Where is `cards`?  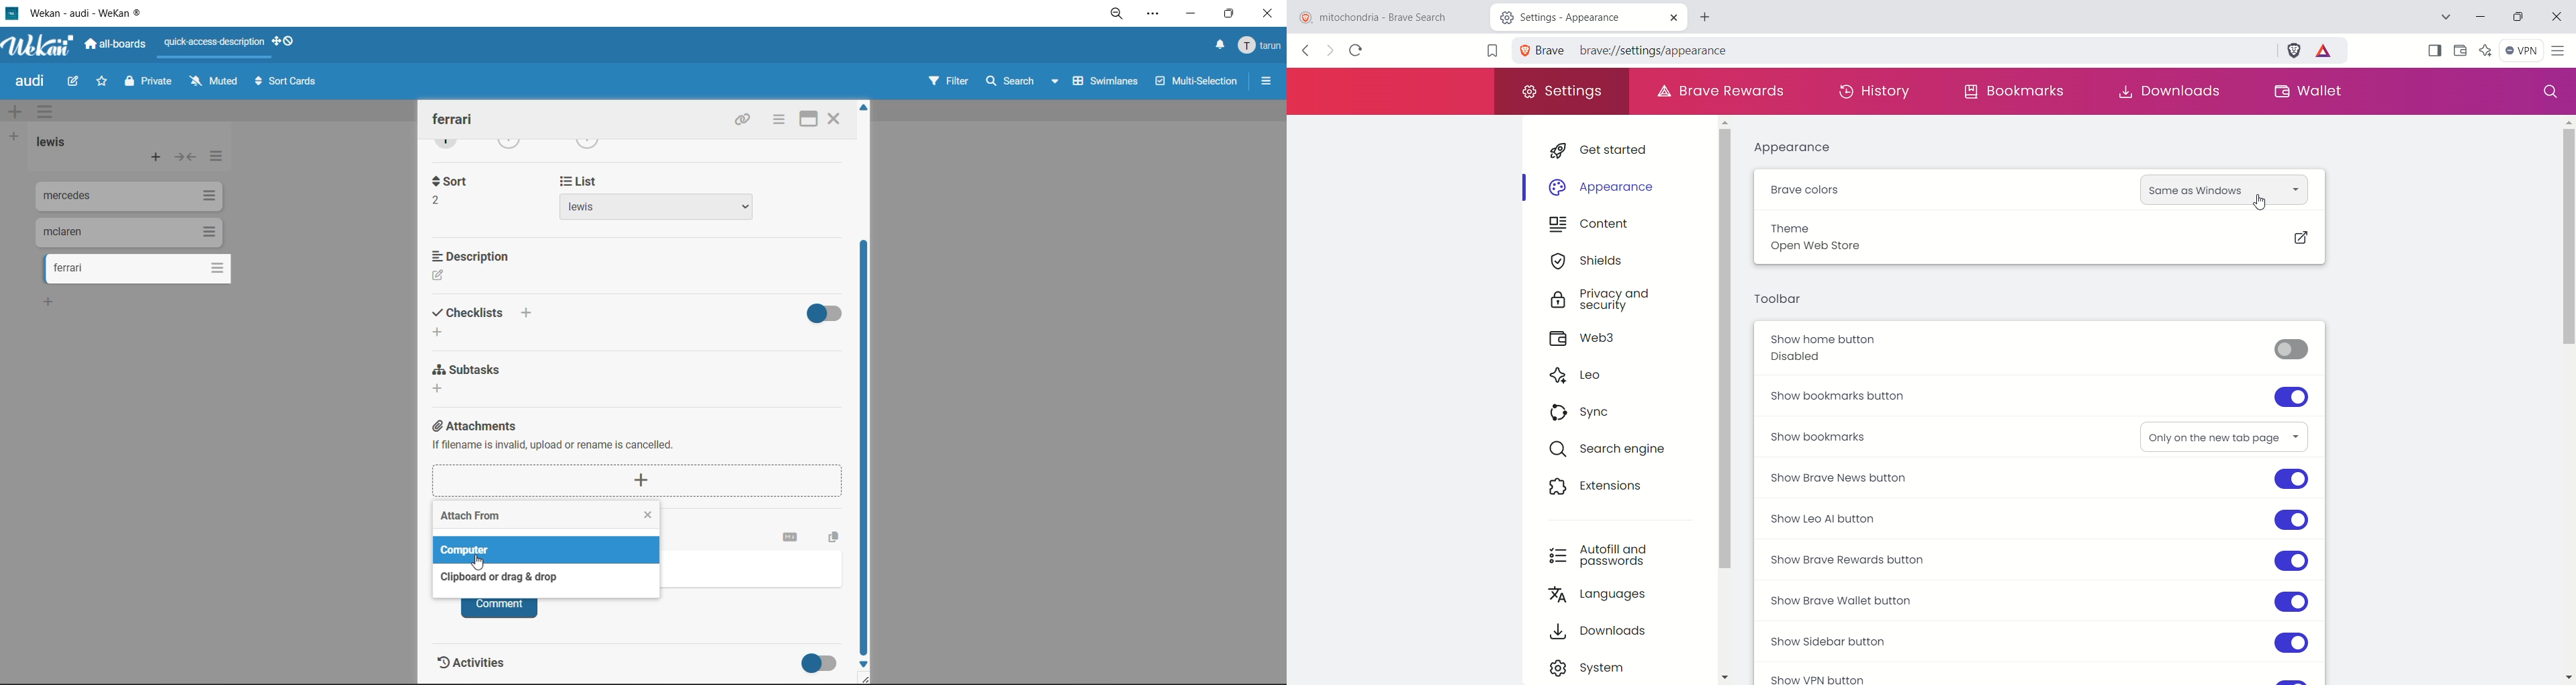
cards is located at coordinates (125, 231).